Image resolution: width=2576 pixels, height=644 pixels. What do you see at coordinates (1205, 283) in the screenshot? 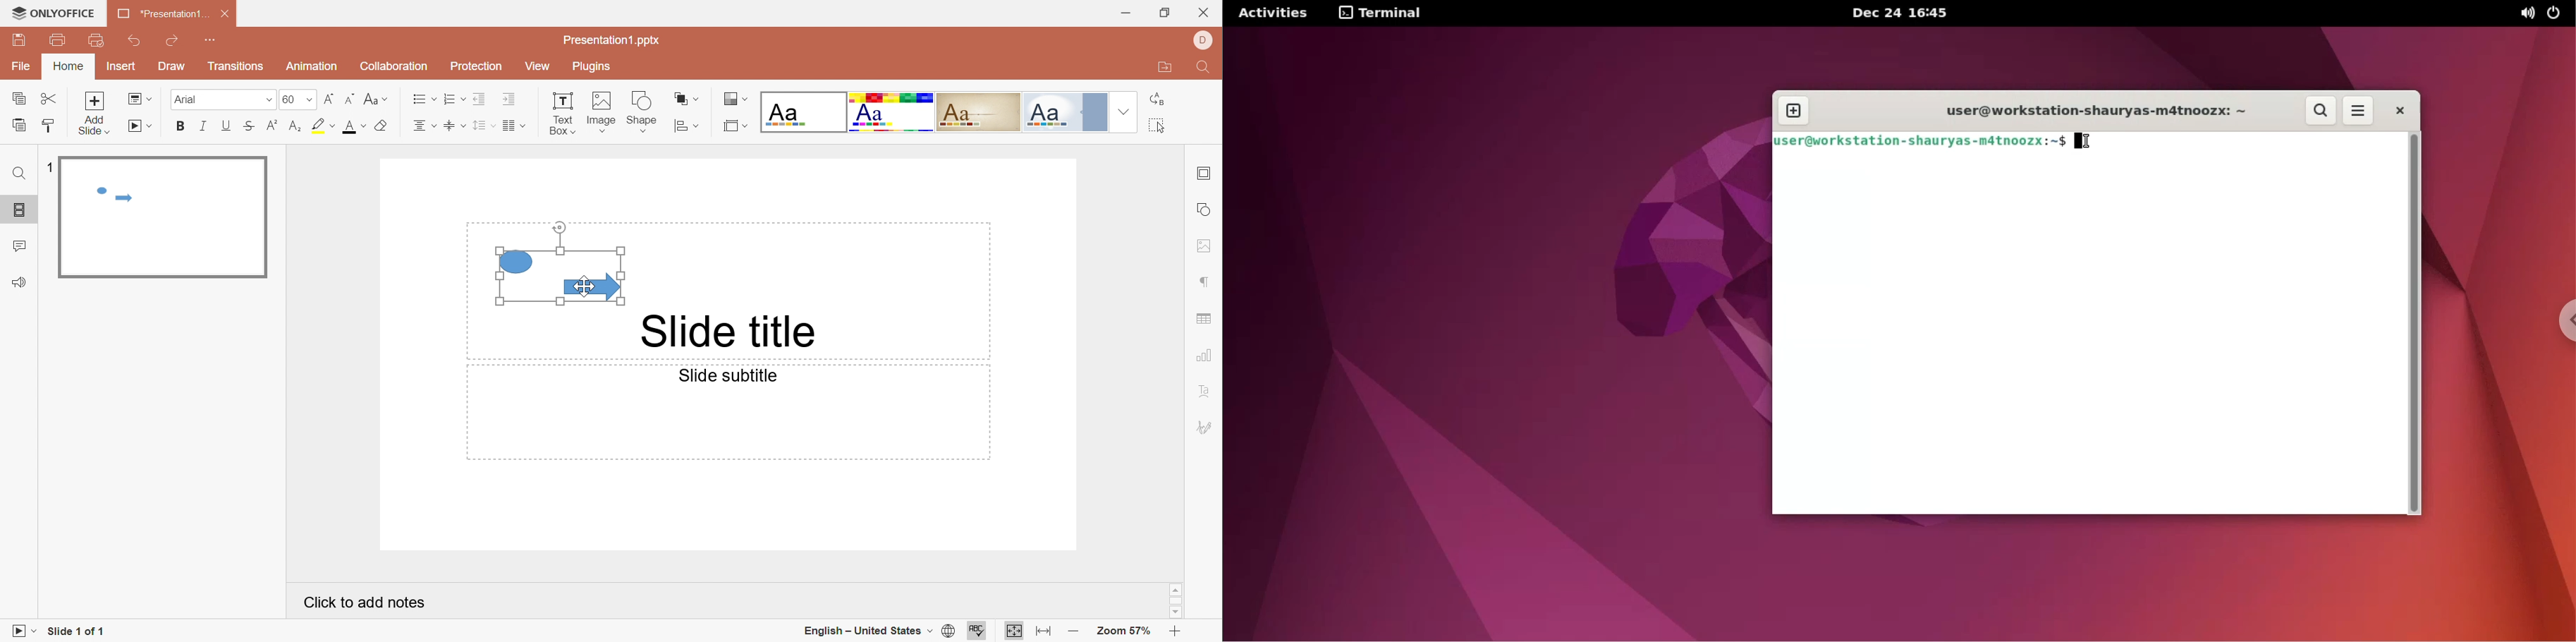
I see `Paragraph settings` at bounding box center [1205, 283].